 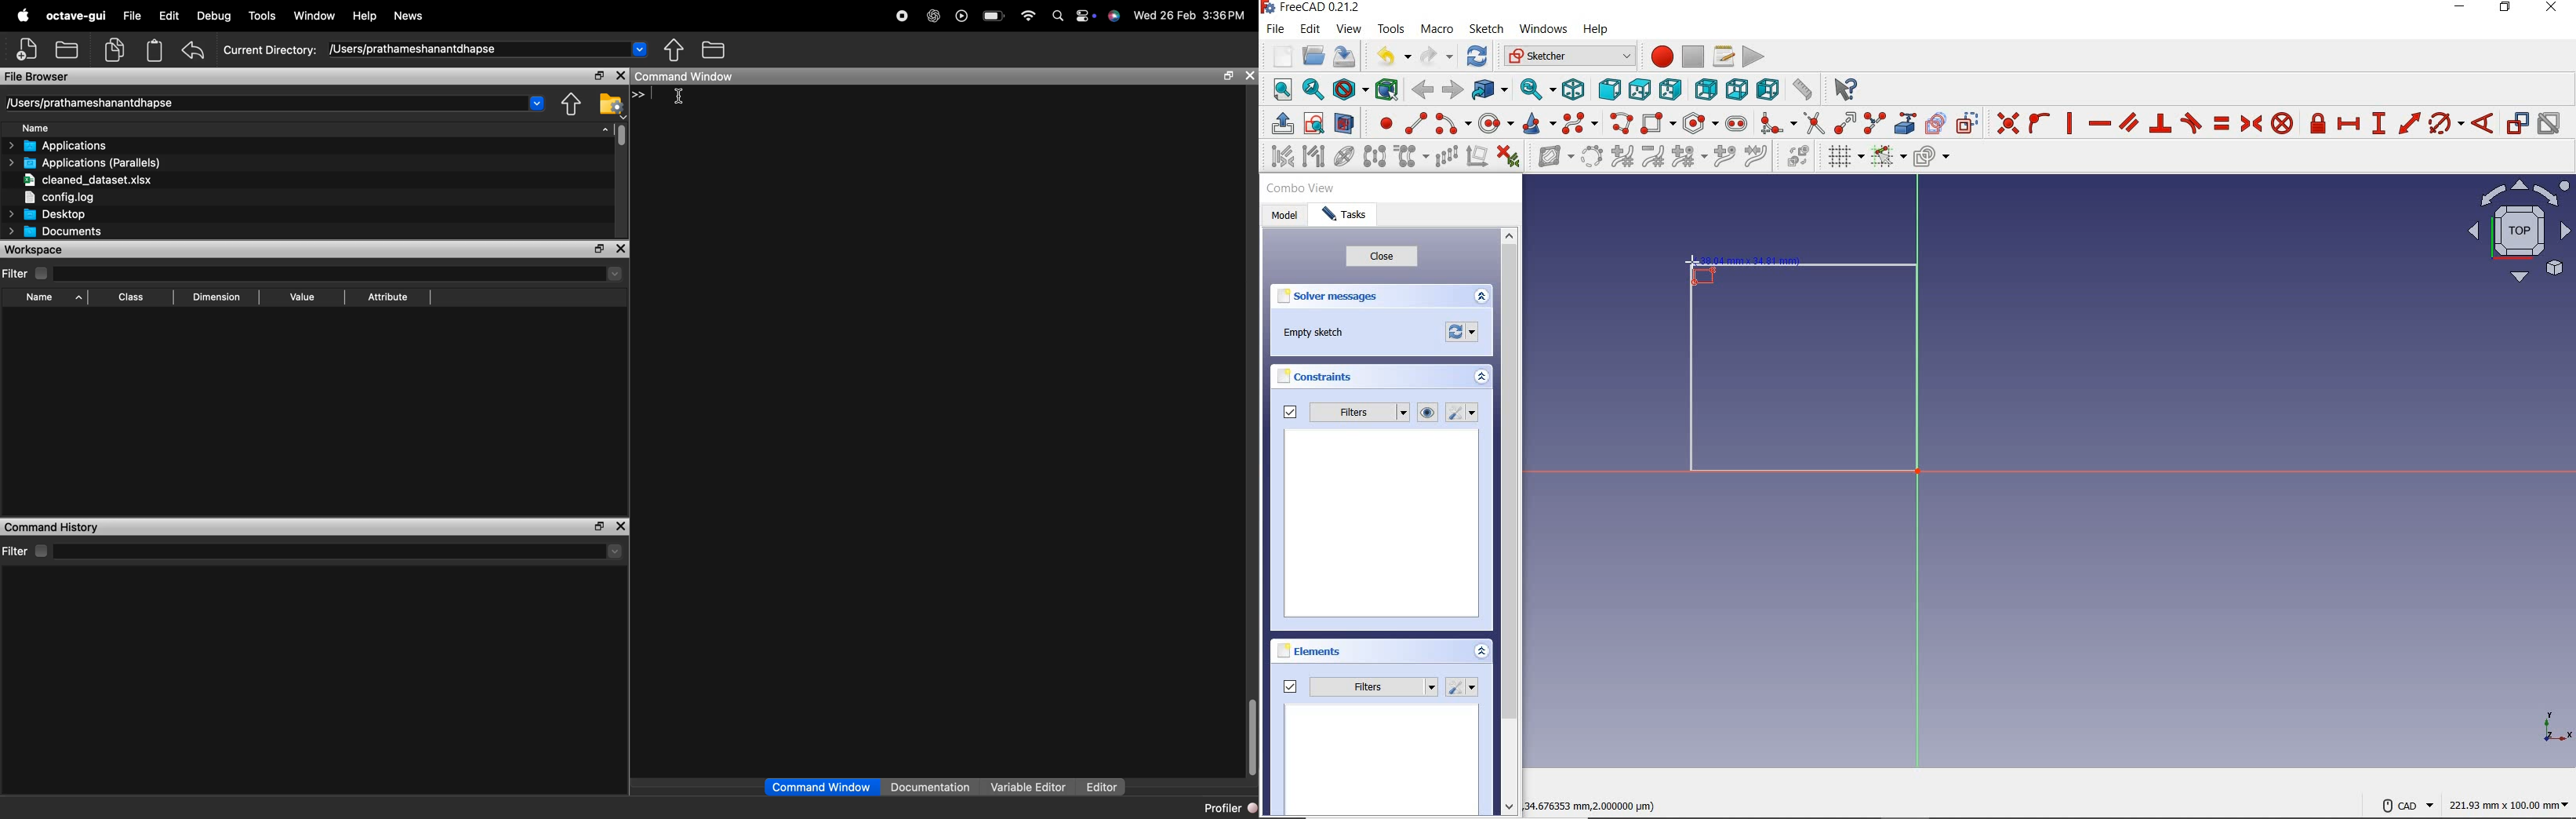 What do you see at coordinates (293, 526) in the screenshot?
I see `Command History` at bounding box center [293, 526].